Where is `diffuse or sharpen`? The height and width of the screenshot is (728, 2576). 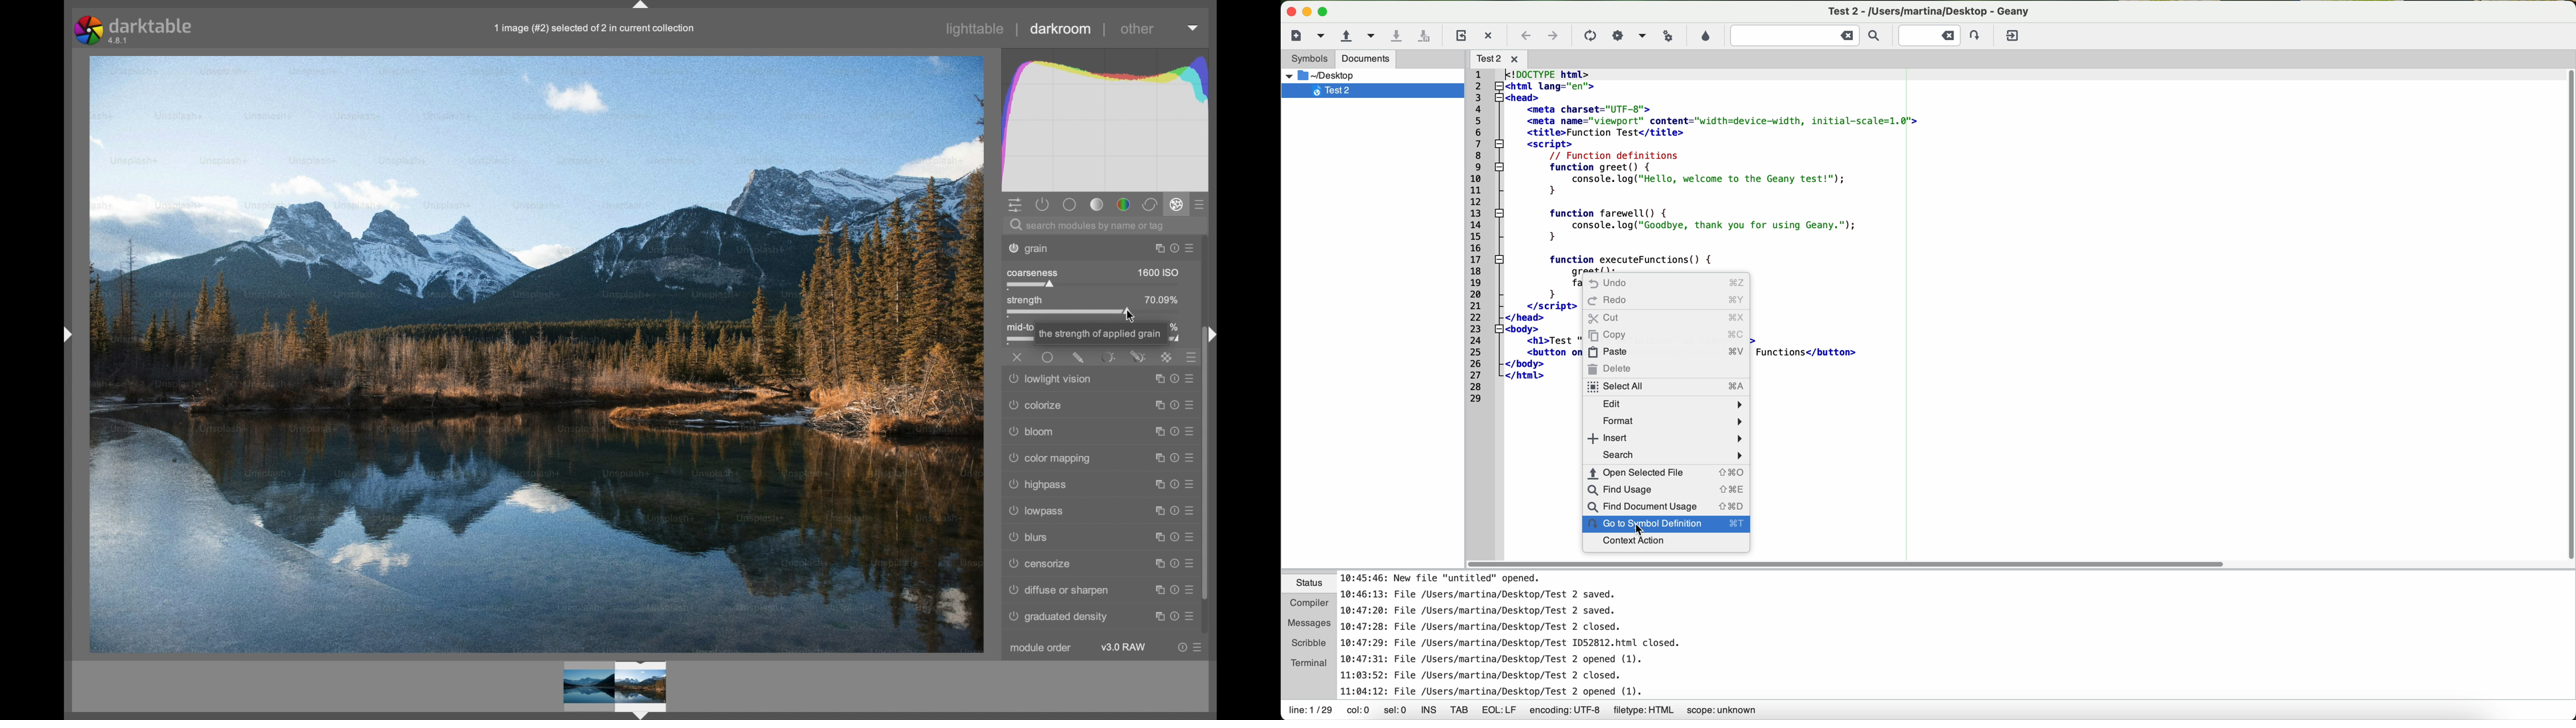
diffuse or sharpen is located at coordinates (1056, 591).